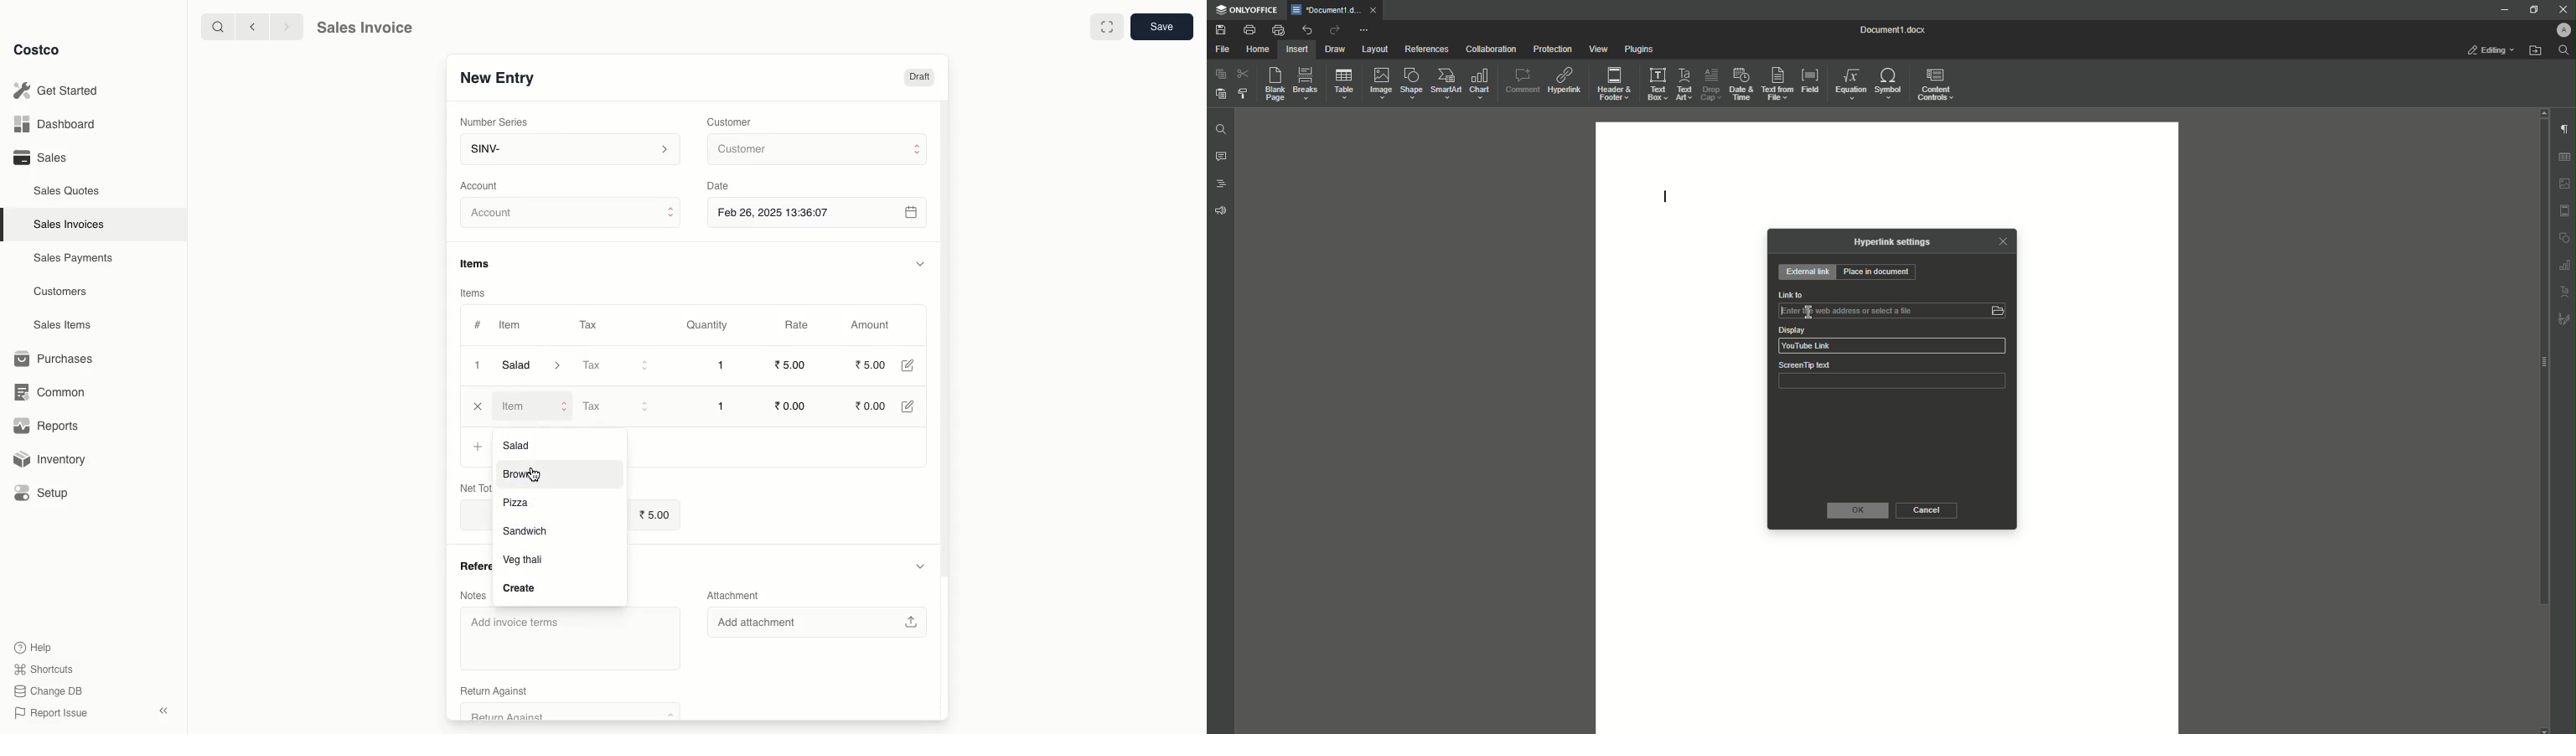  What do you see at coordinates (58, 359) in the screenshot?
I see `Purchases` at bounding box center [58, 359].